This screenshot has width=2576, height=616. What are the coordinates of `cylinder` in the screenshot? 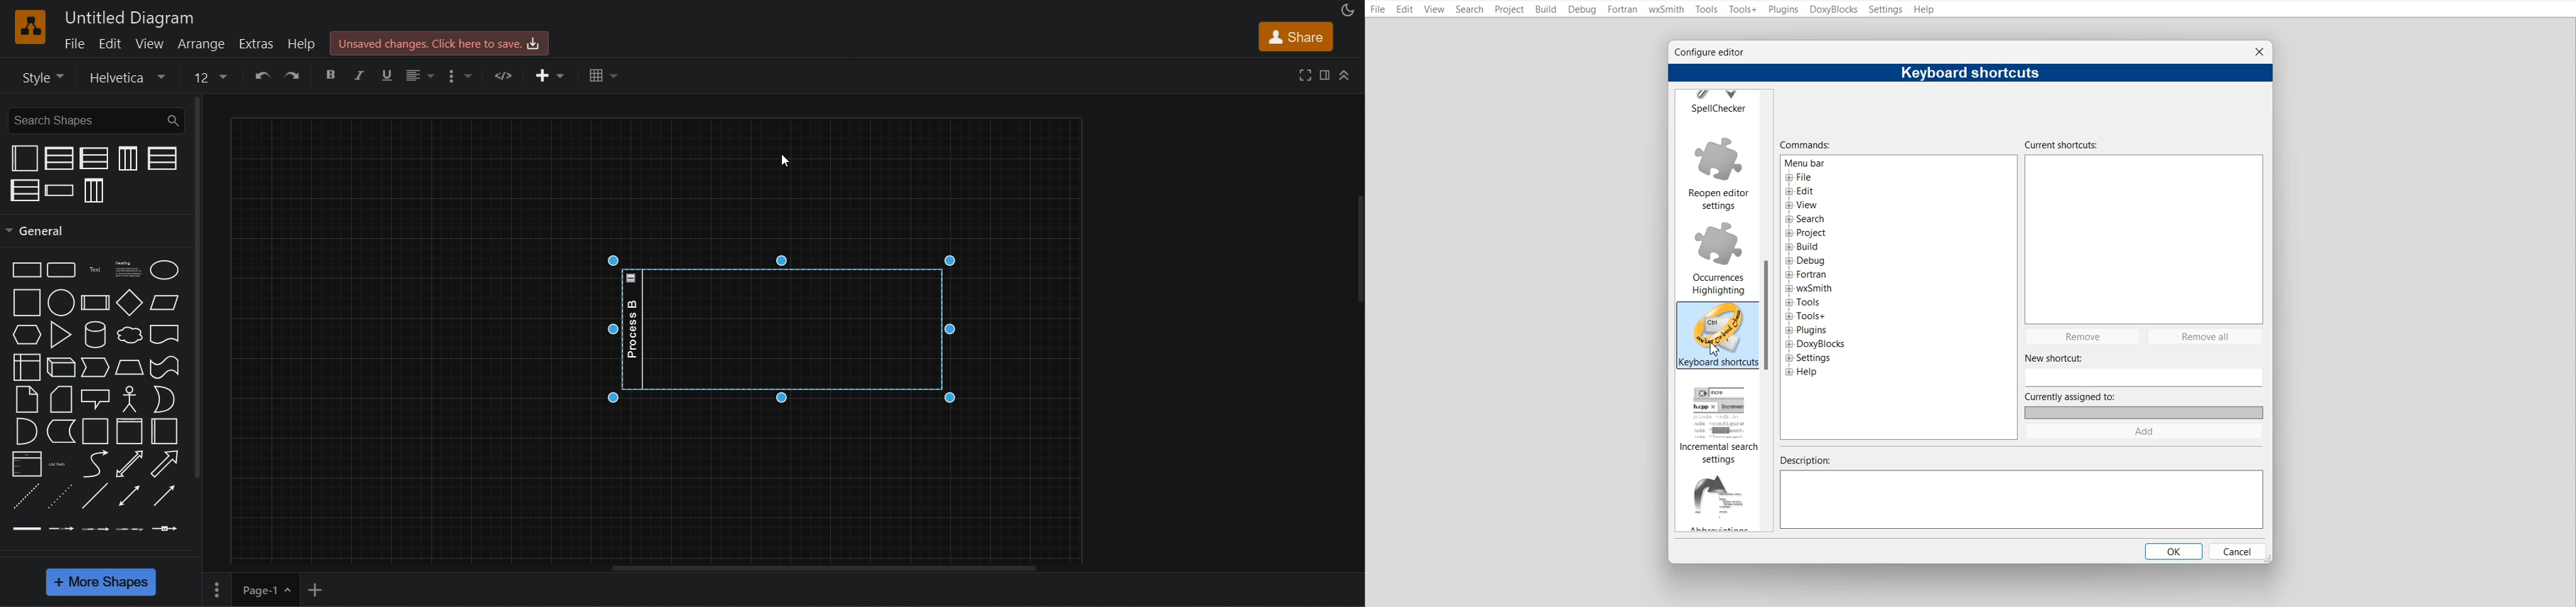 It's located at (93, 334).